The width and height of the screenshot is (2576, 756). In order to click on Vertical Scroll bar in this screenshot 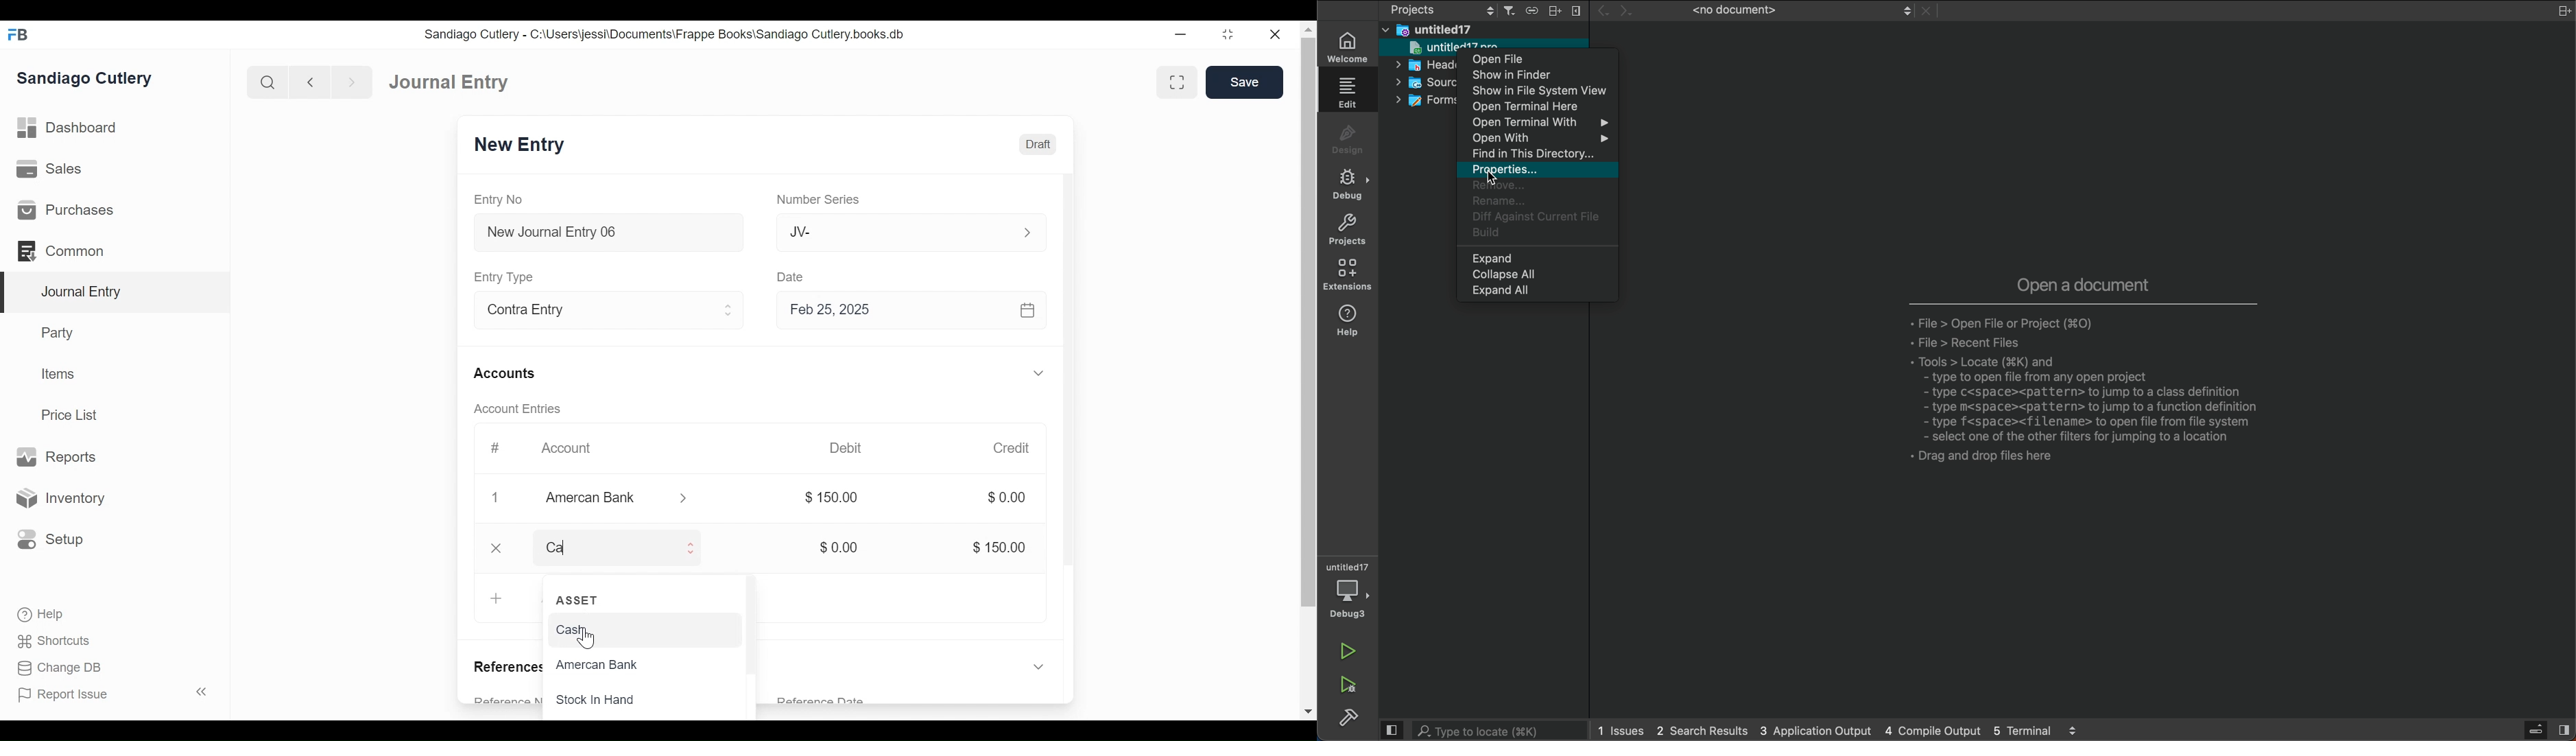, I will do `click(1074, 390)`.